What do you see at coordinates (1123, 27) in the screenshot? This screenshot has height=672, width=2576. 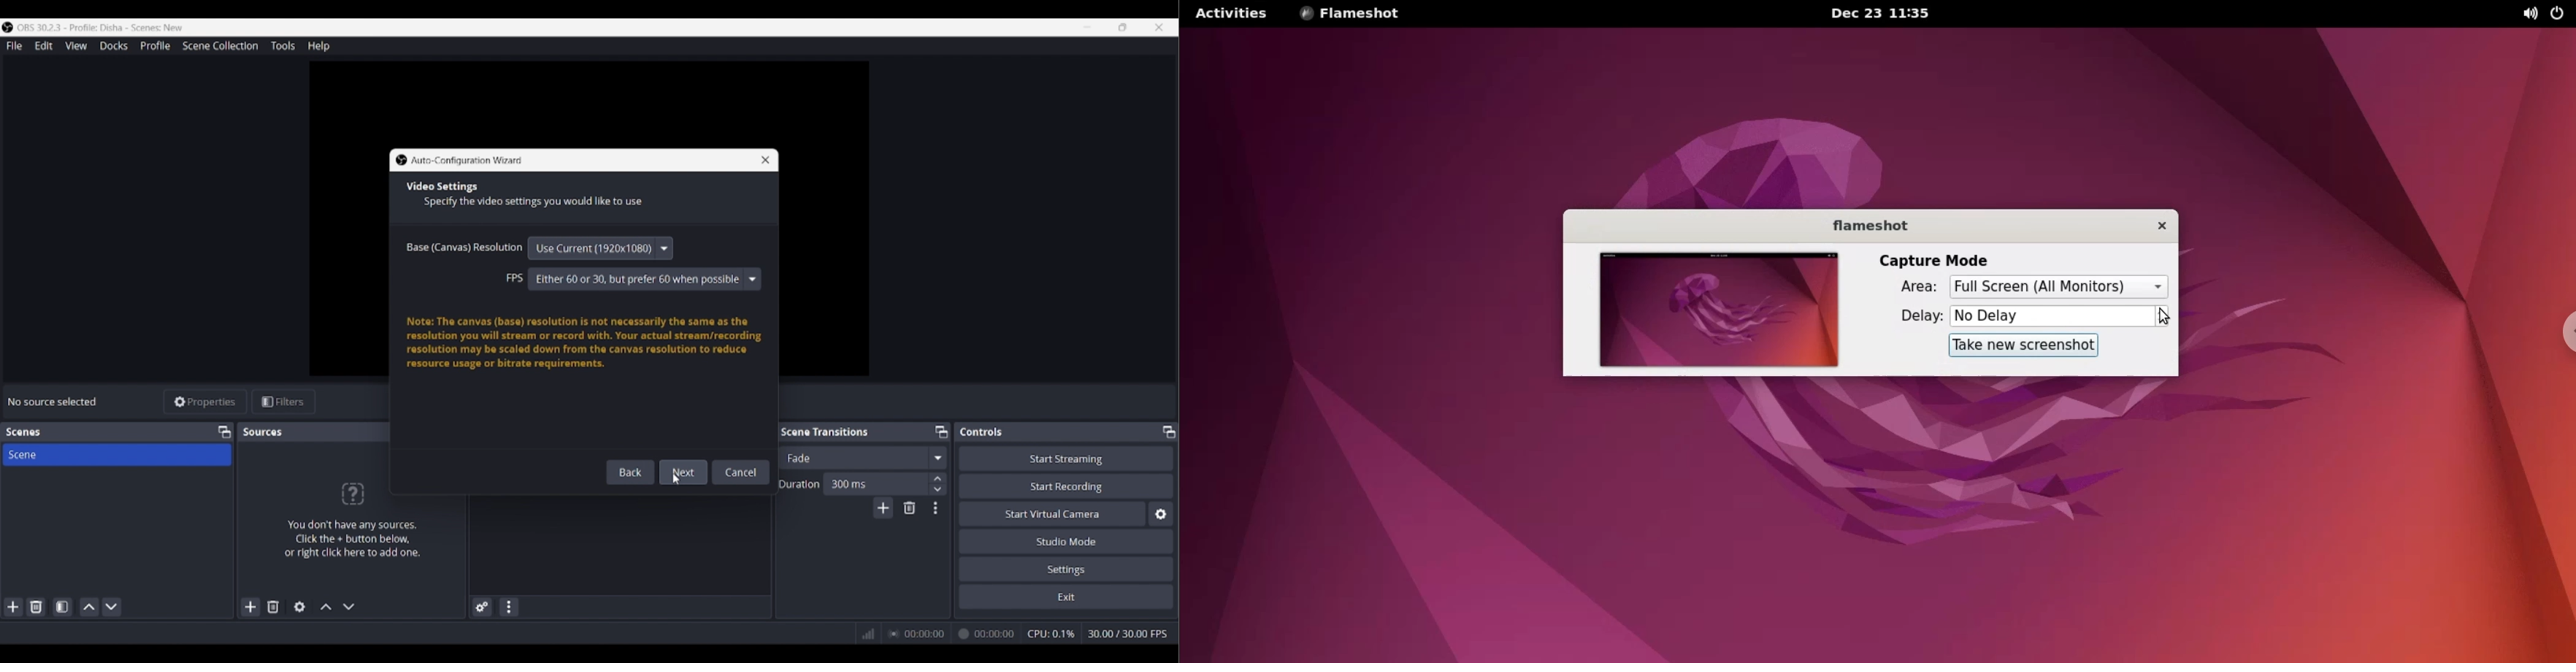 I see `Show interface in a smaller tab` at bounding box center [1123, 27].